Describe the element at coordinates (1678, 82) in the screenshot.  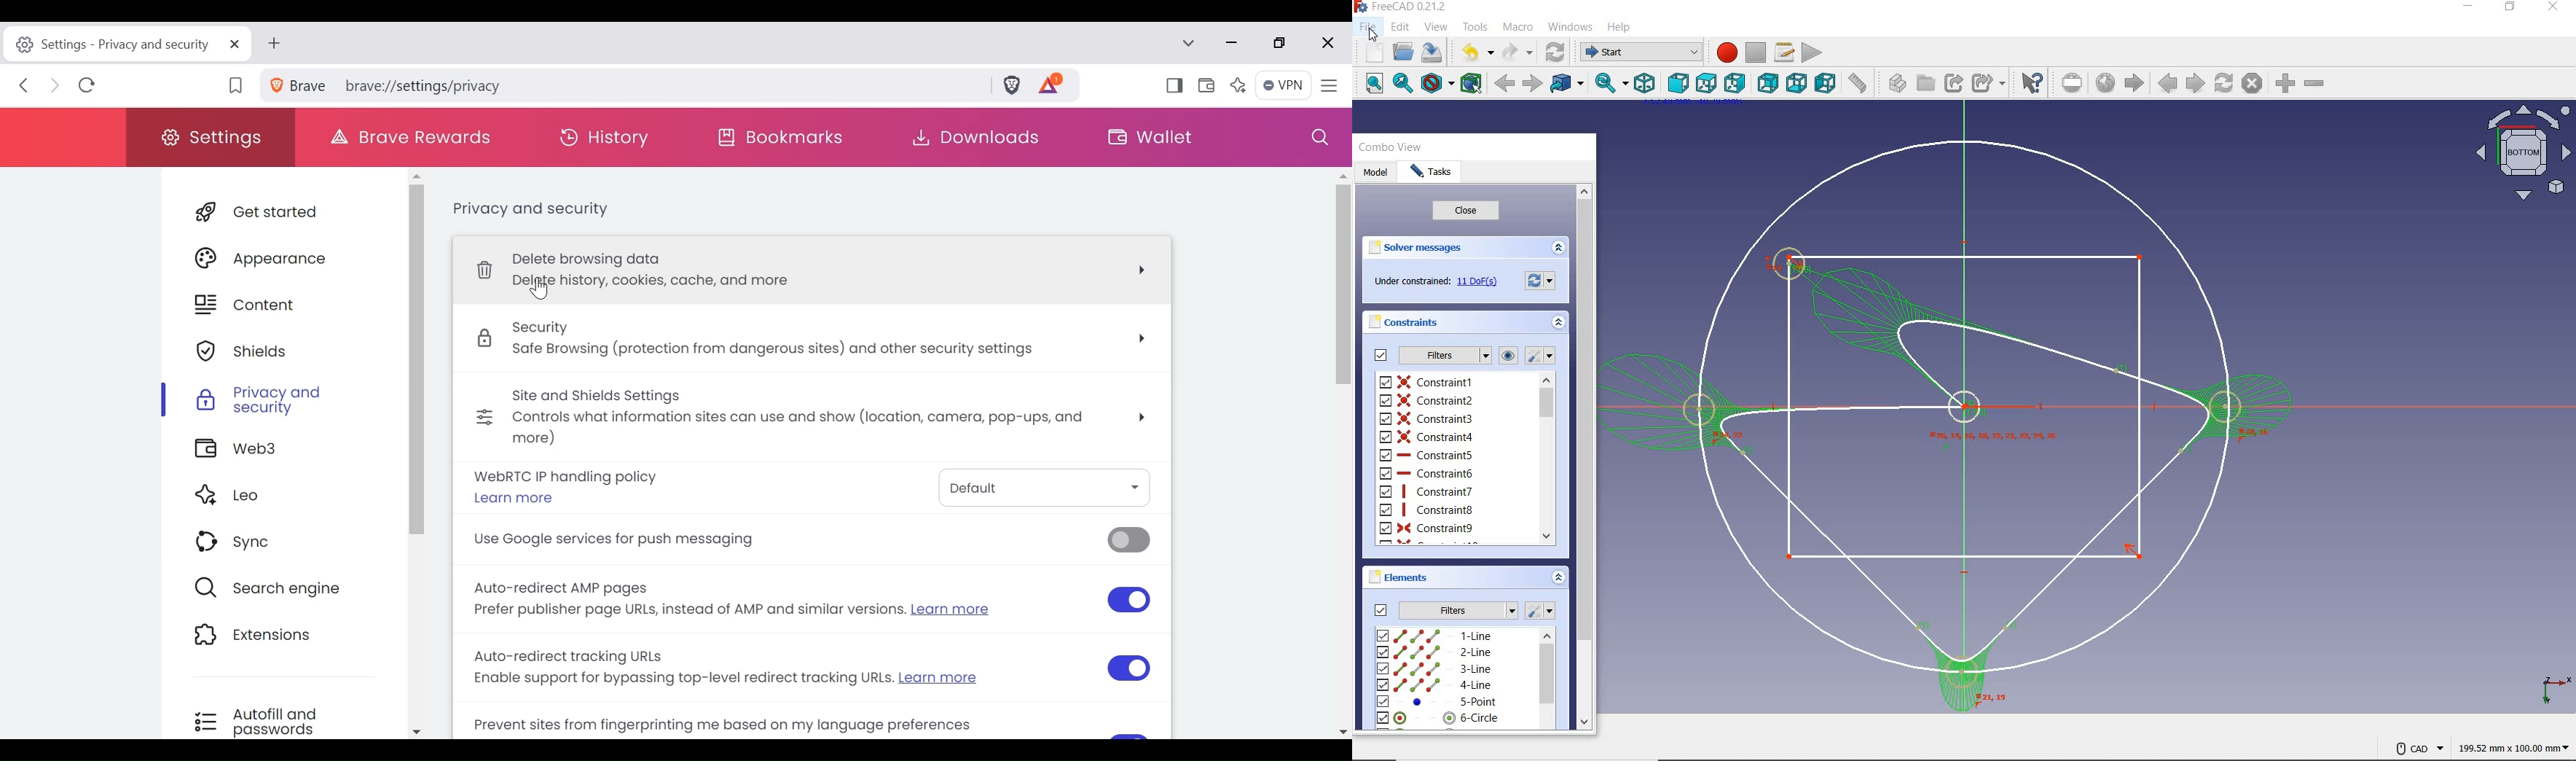
I see `front` at that location.